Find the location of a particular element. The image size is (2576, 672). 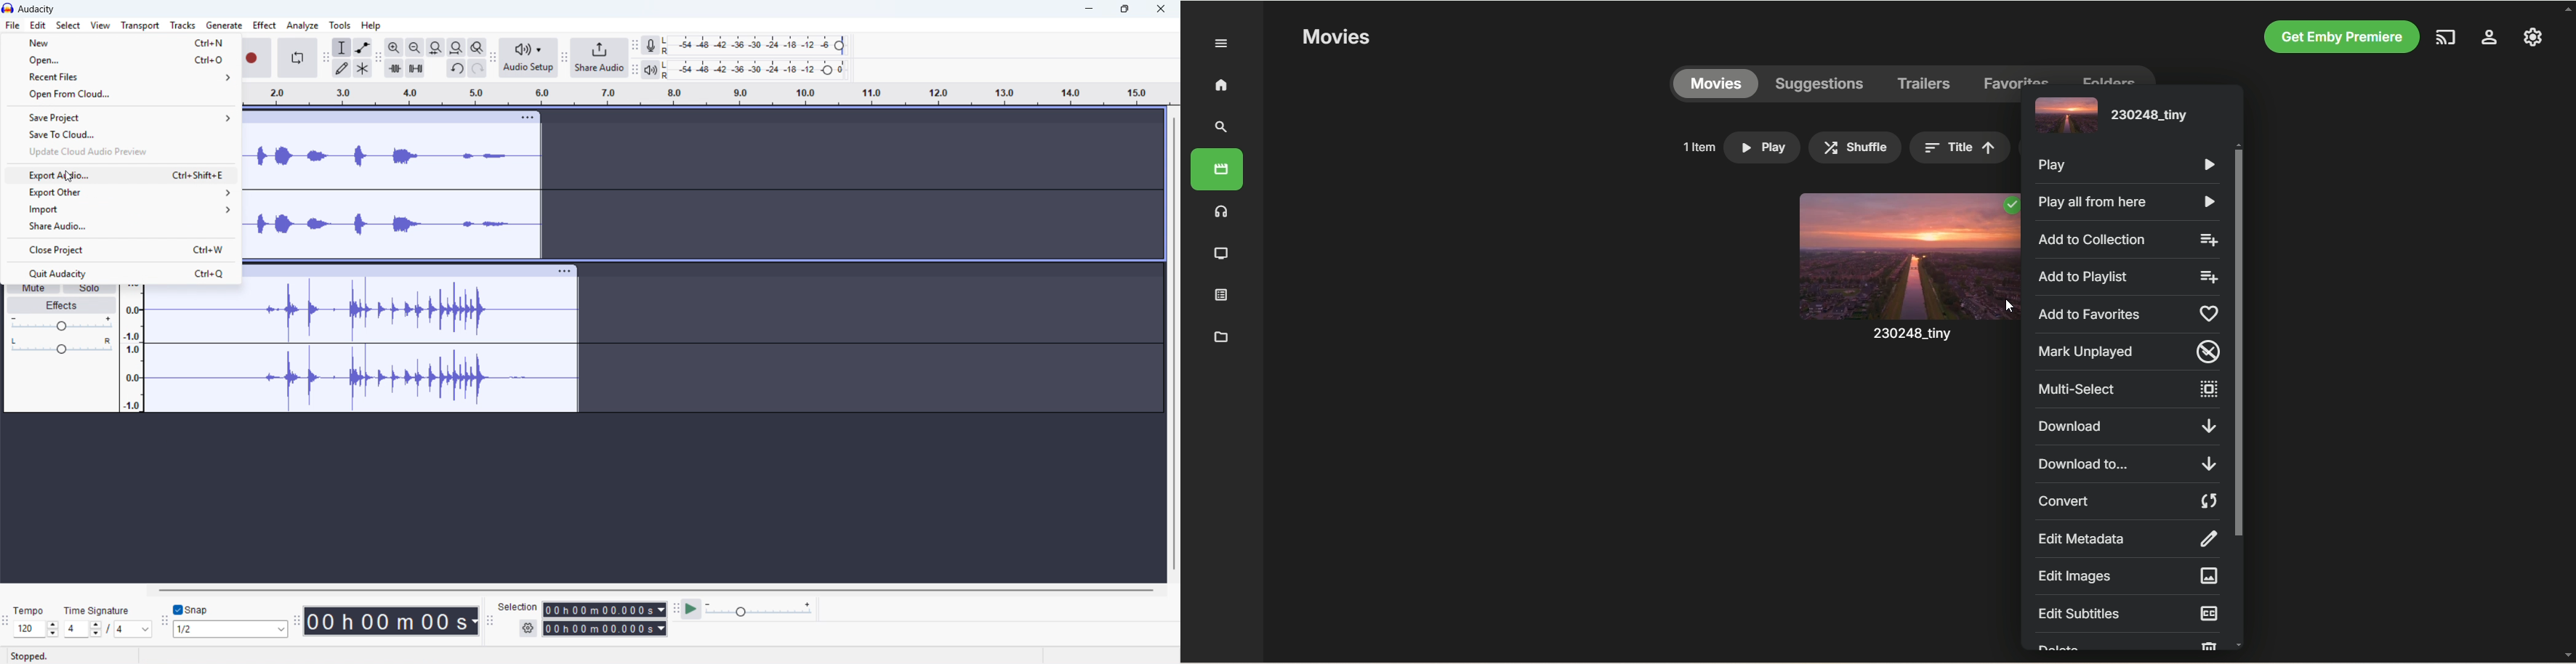

Multi - tool is located at coordinates (364, 69).